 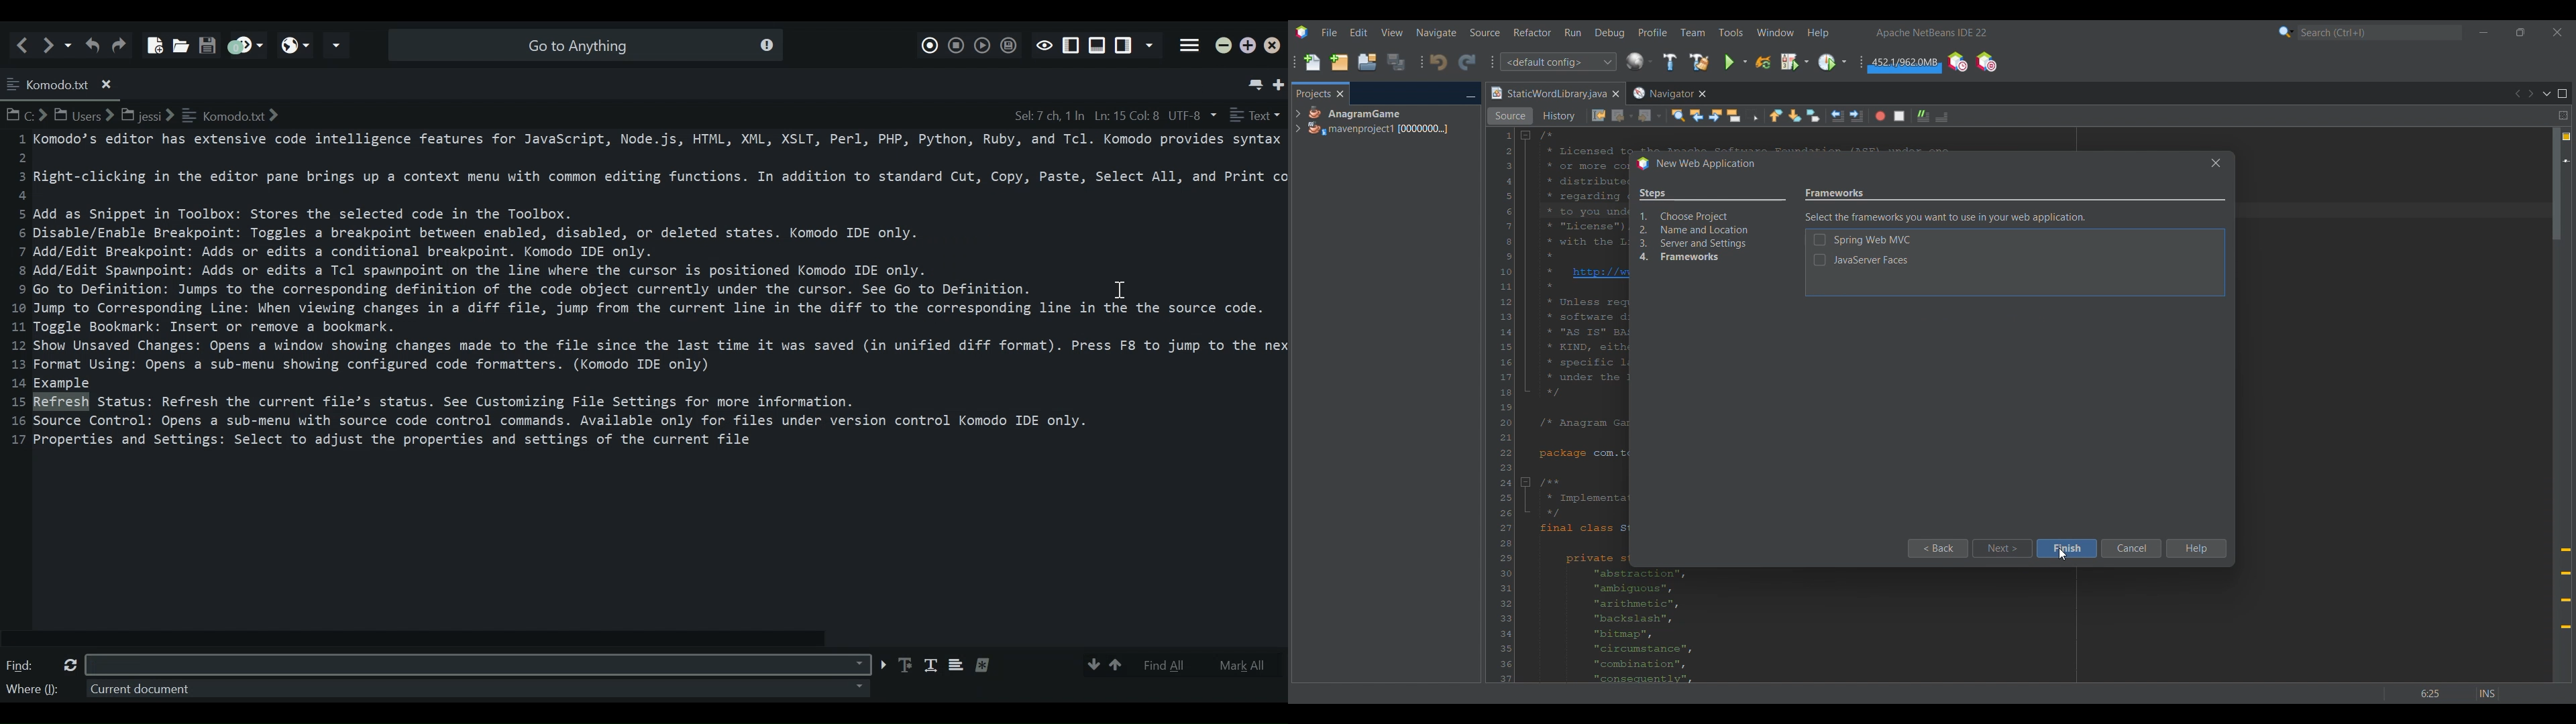 What do you see at coordinates (1776, 32) in the screenshot?
I see `Window menu` at bounding box center [1776, 32].